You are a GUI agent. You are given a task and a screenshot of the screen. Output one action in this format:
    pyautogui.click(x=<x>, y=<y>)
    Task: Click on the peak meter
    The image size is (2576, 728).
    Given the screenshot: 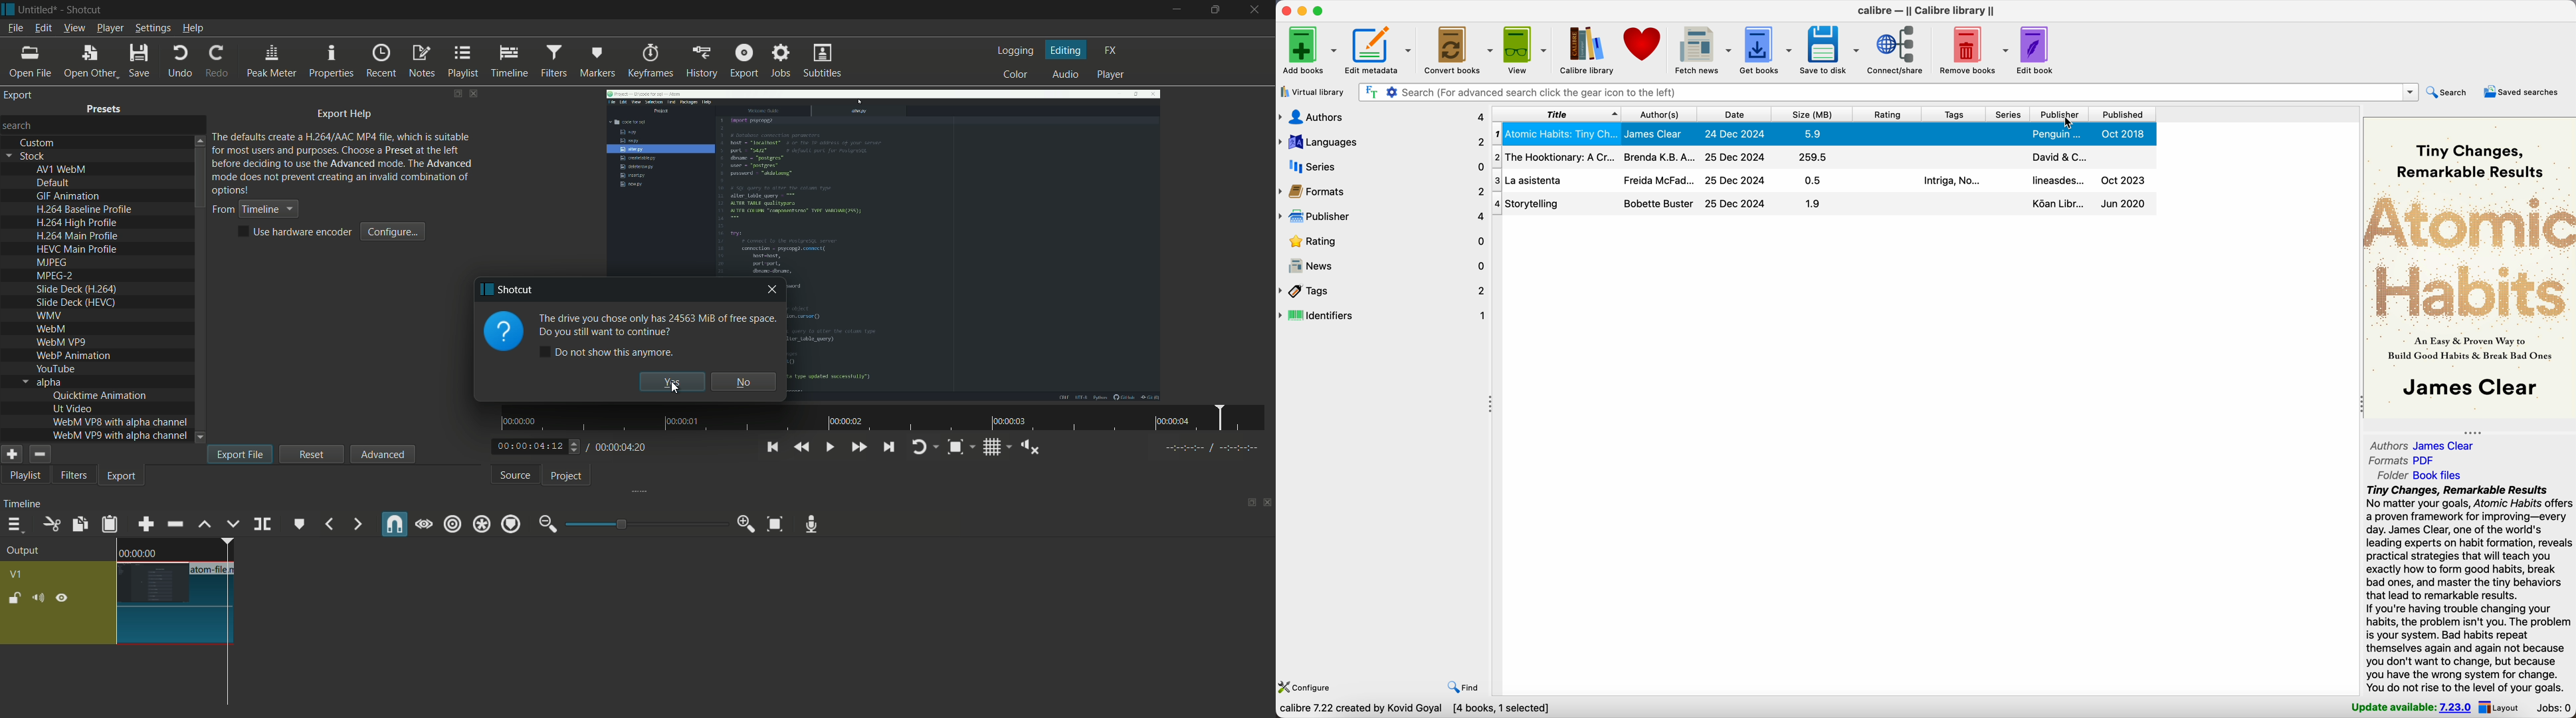 What is the action you would take?
    pyautogui.click(x=272, y=62)
    